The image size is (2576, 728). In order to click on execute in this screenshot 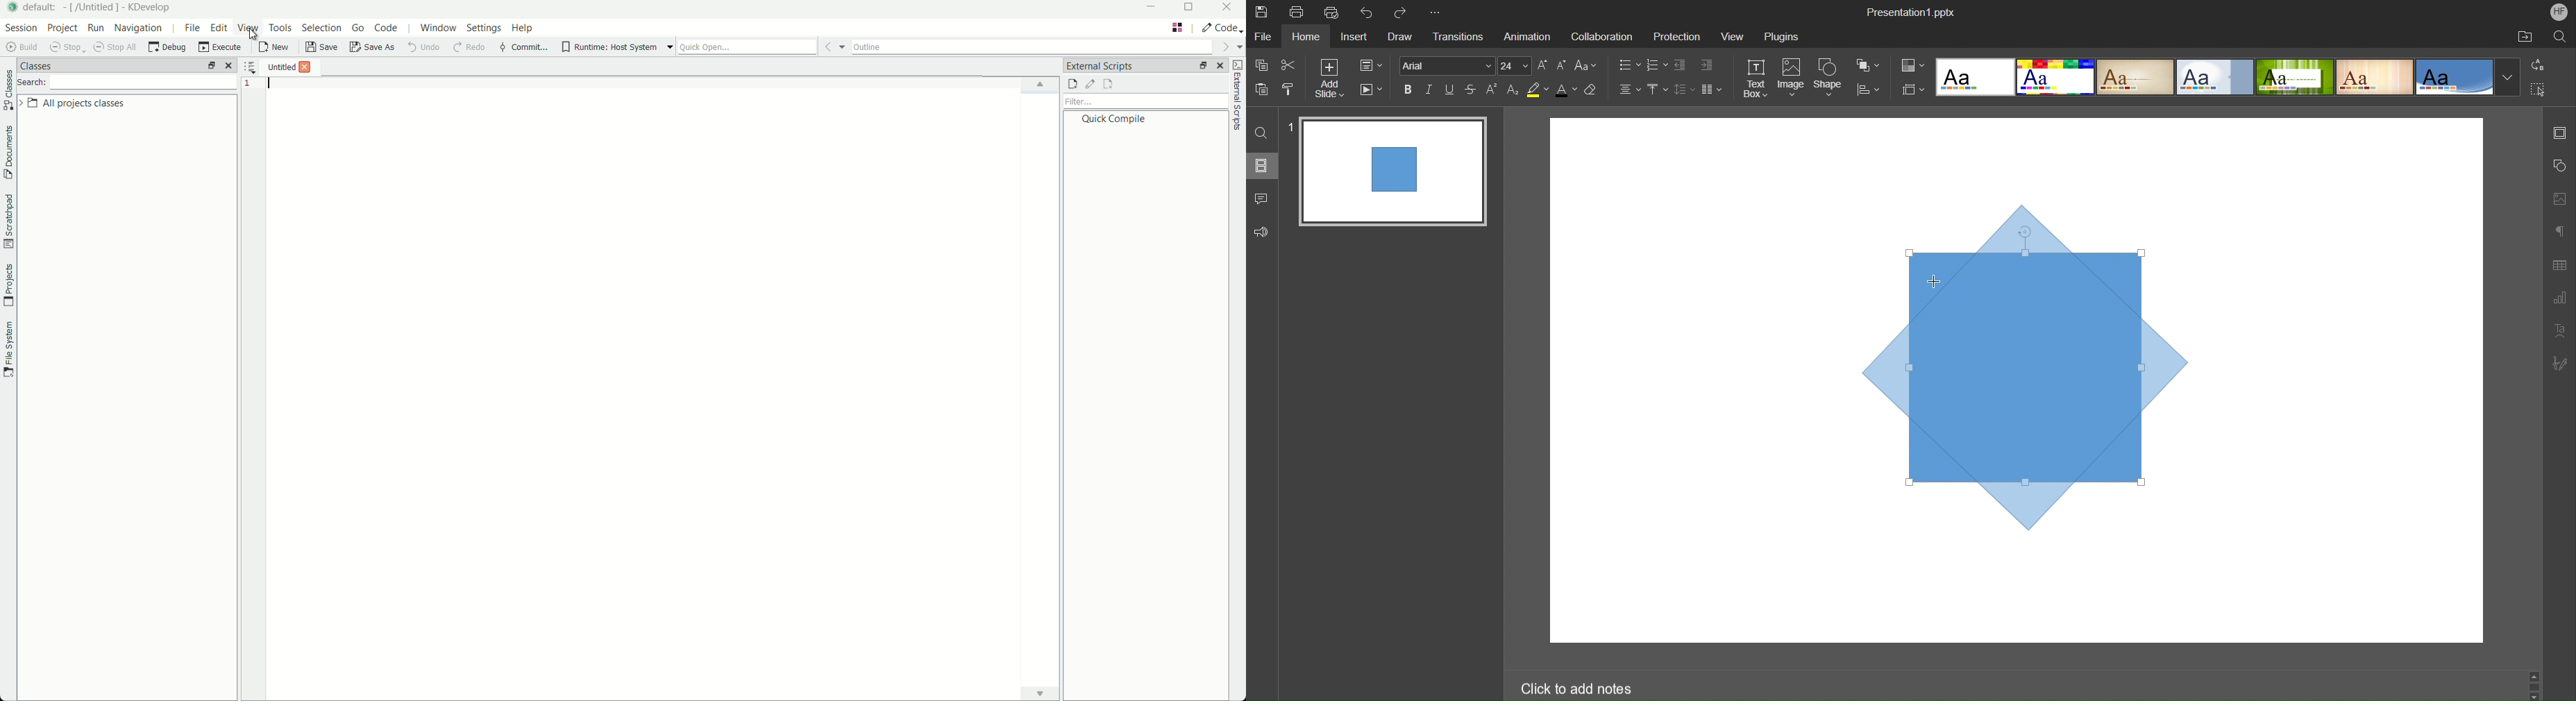, I will do `click(219, 47)`.